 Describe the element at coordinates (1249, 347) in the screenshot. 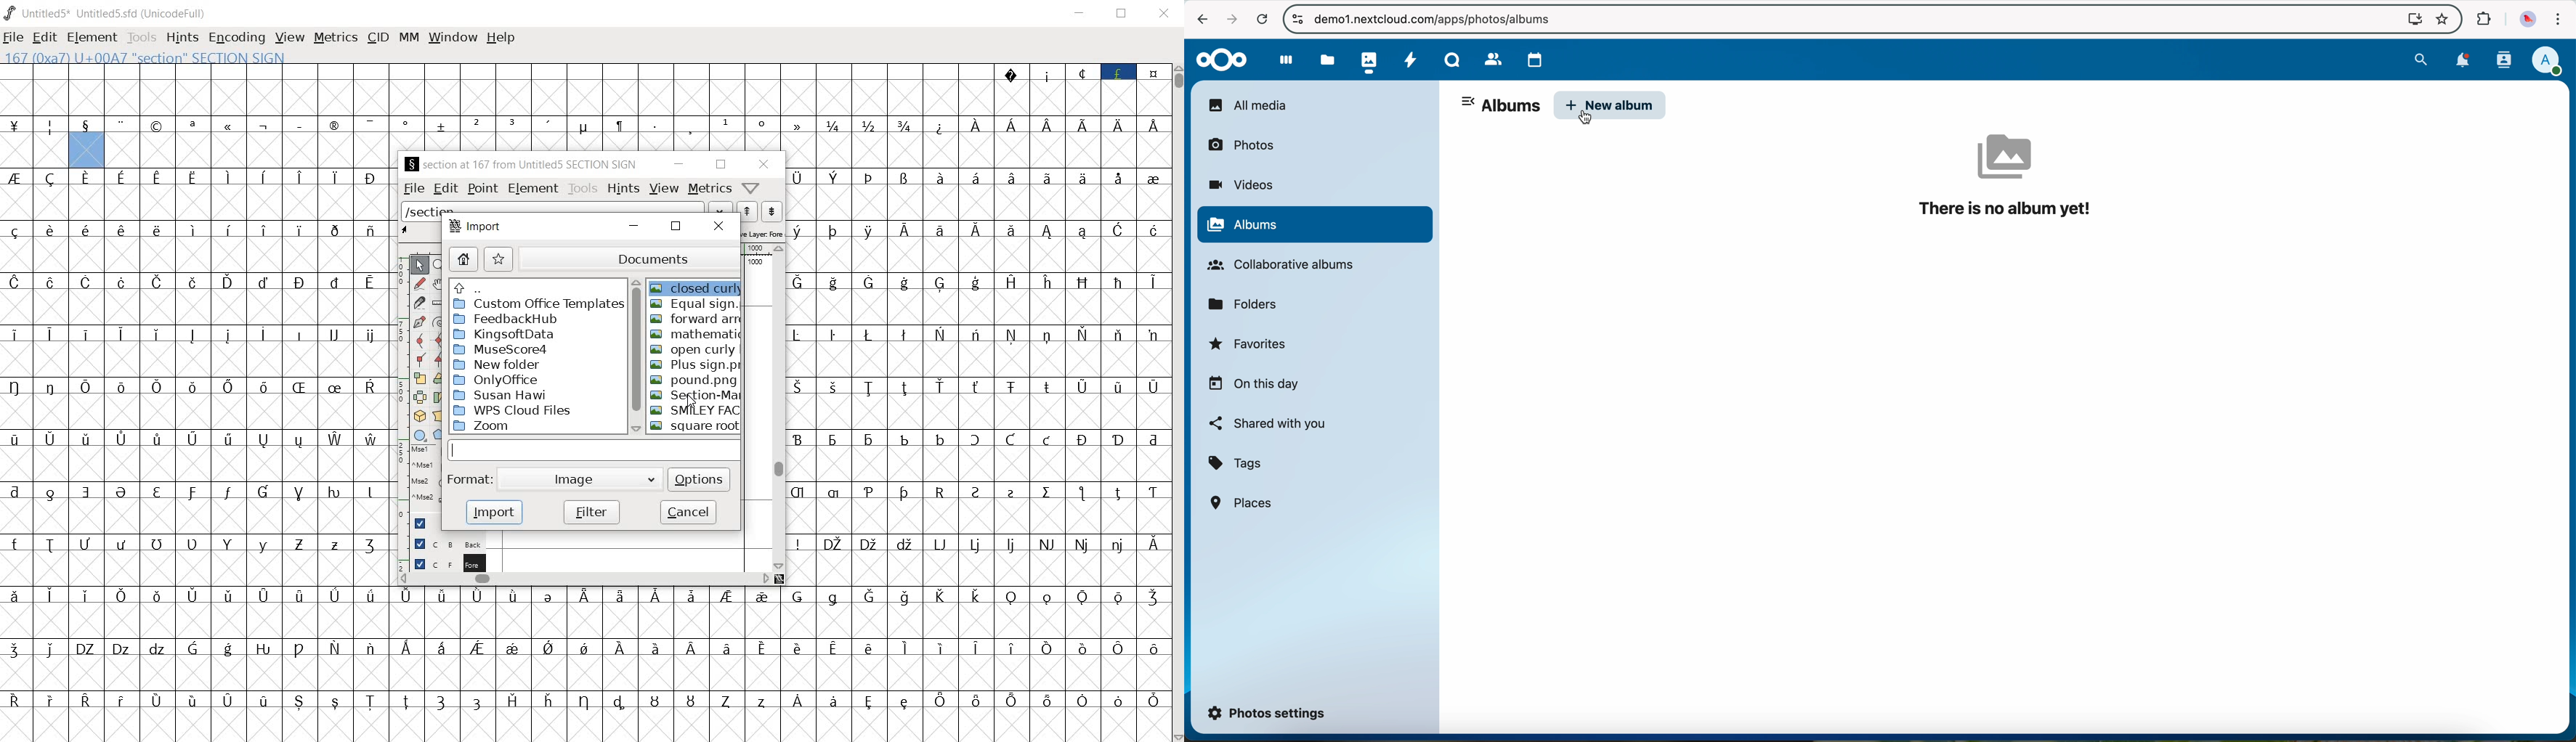

I see `favorites` at that location.